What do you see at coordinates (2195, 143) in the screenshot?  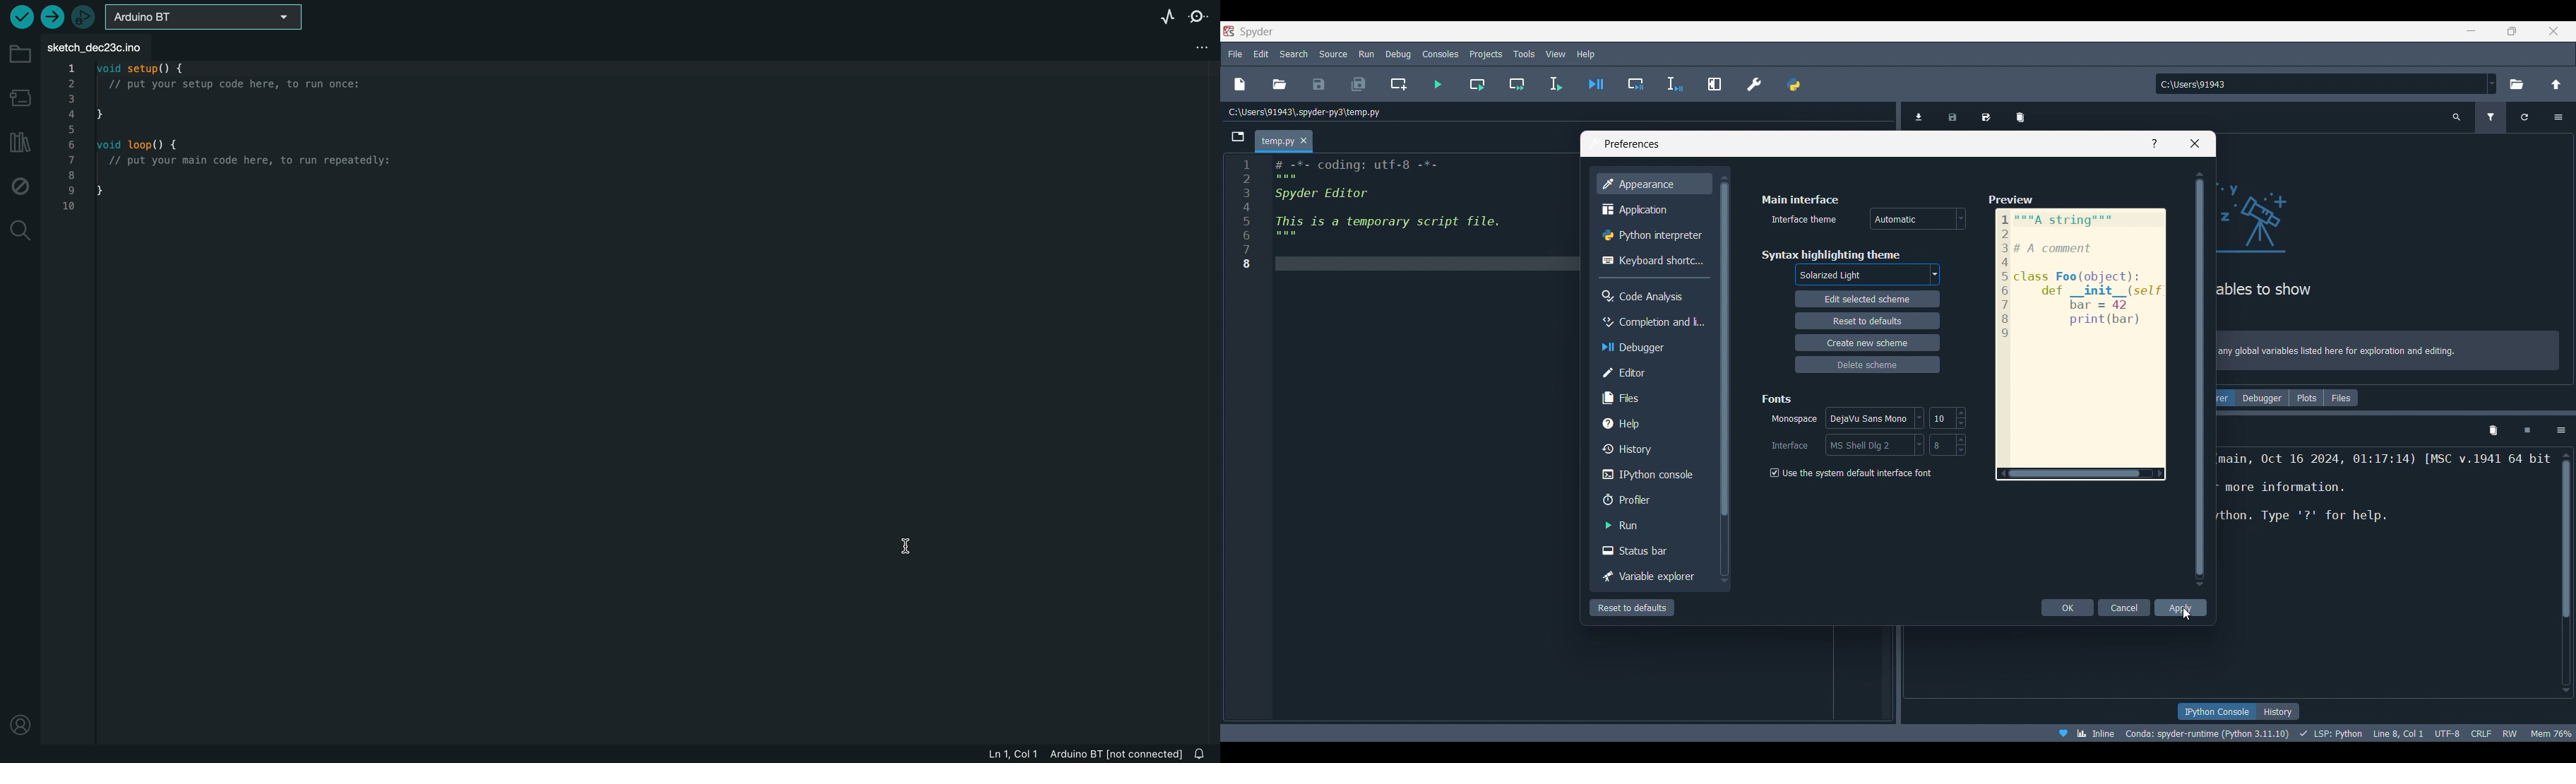 I see `Close` at bounding box center [2195, 143].